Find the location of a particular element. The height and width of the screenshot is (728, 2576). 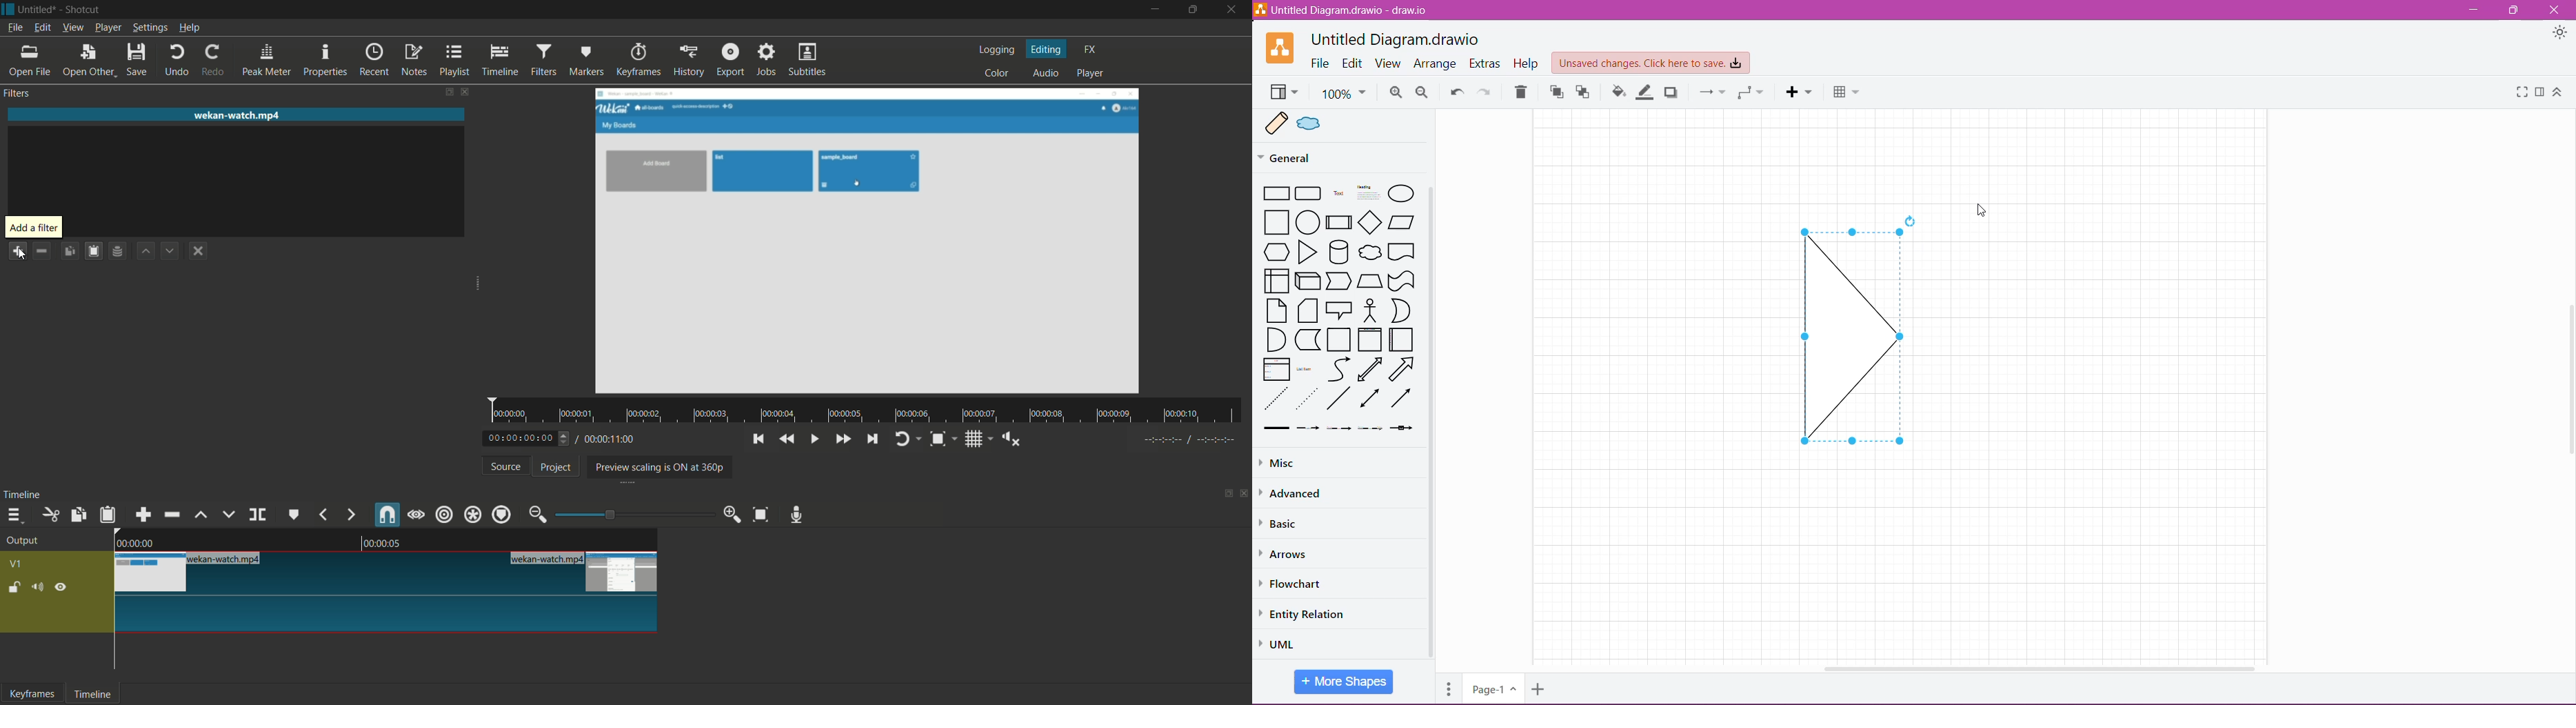

paste filters is located at coordinates (93, 252).